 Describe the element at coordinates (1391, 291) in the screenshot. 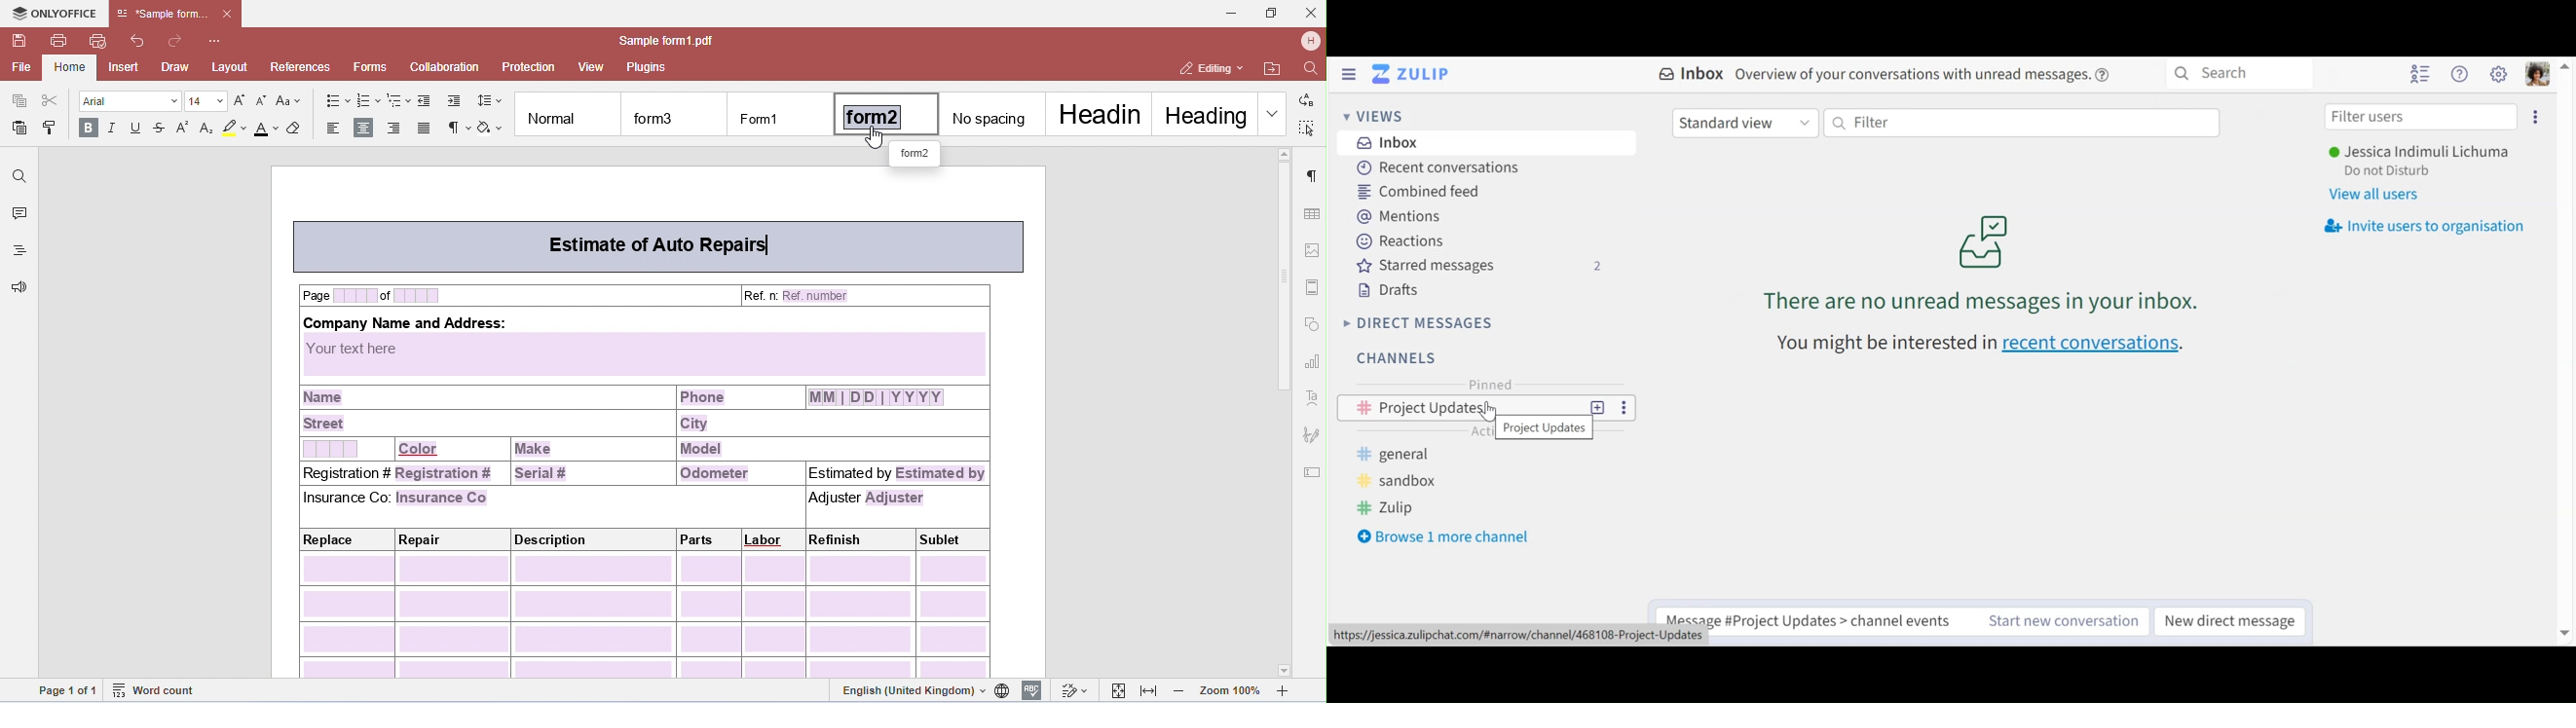

I see `Drafts` at that location.